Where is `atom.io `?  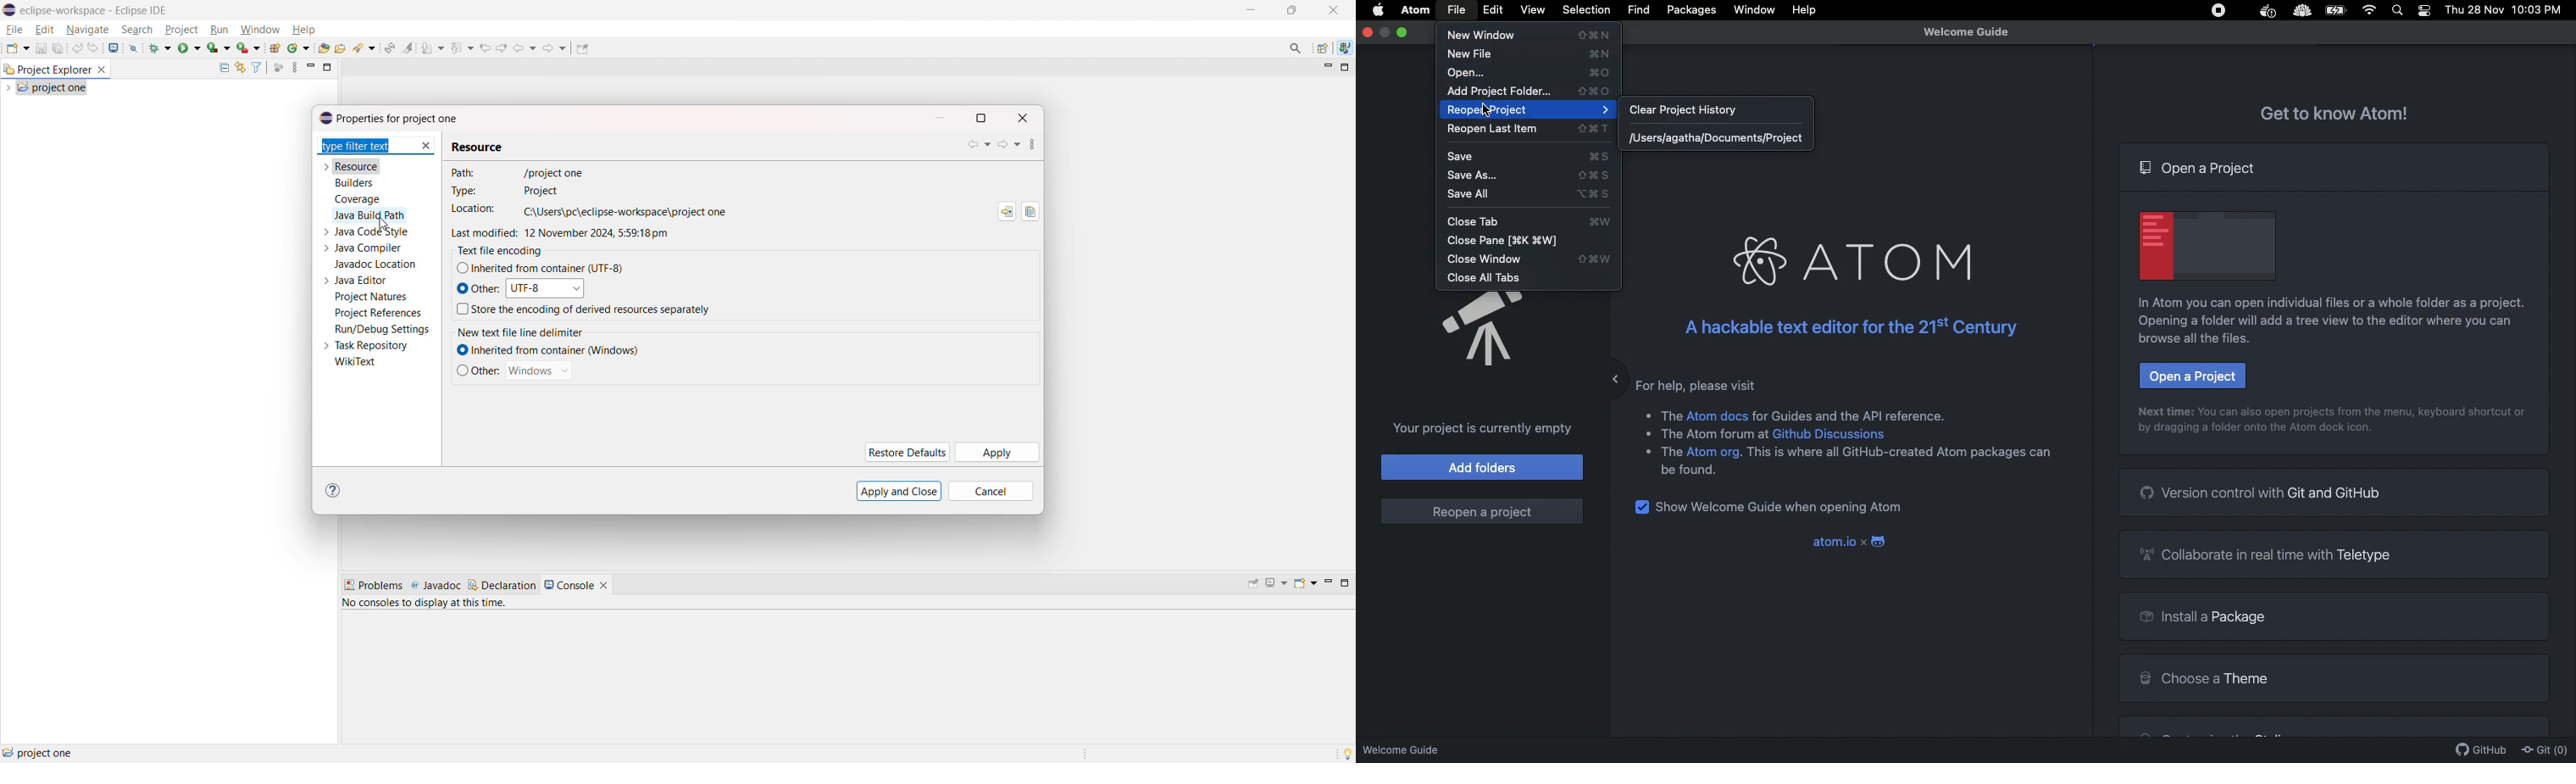 atom.io  is located at coordinates (1832, 542).